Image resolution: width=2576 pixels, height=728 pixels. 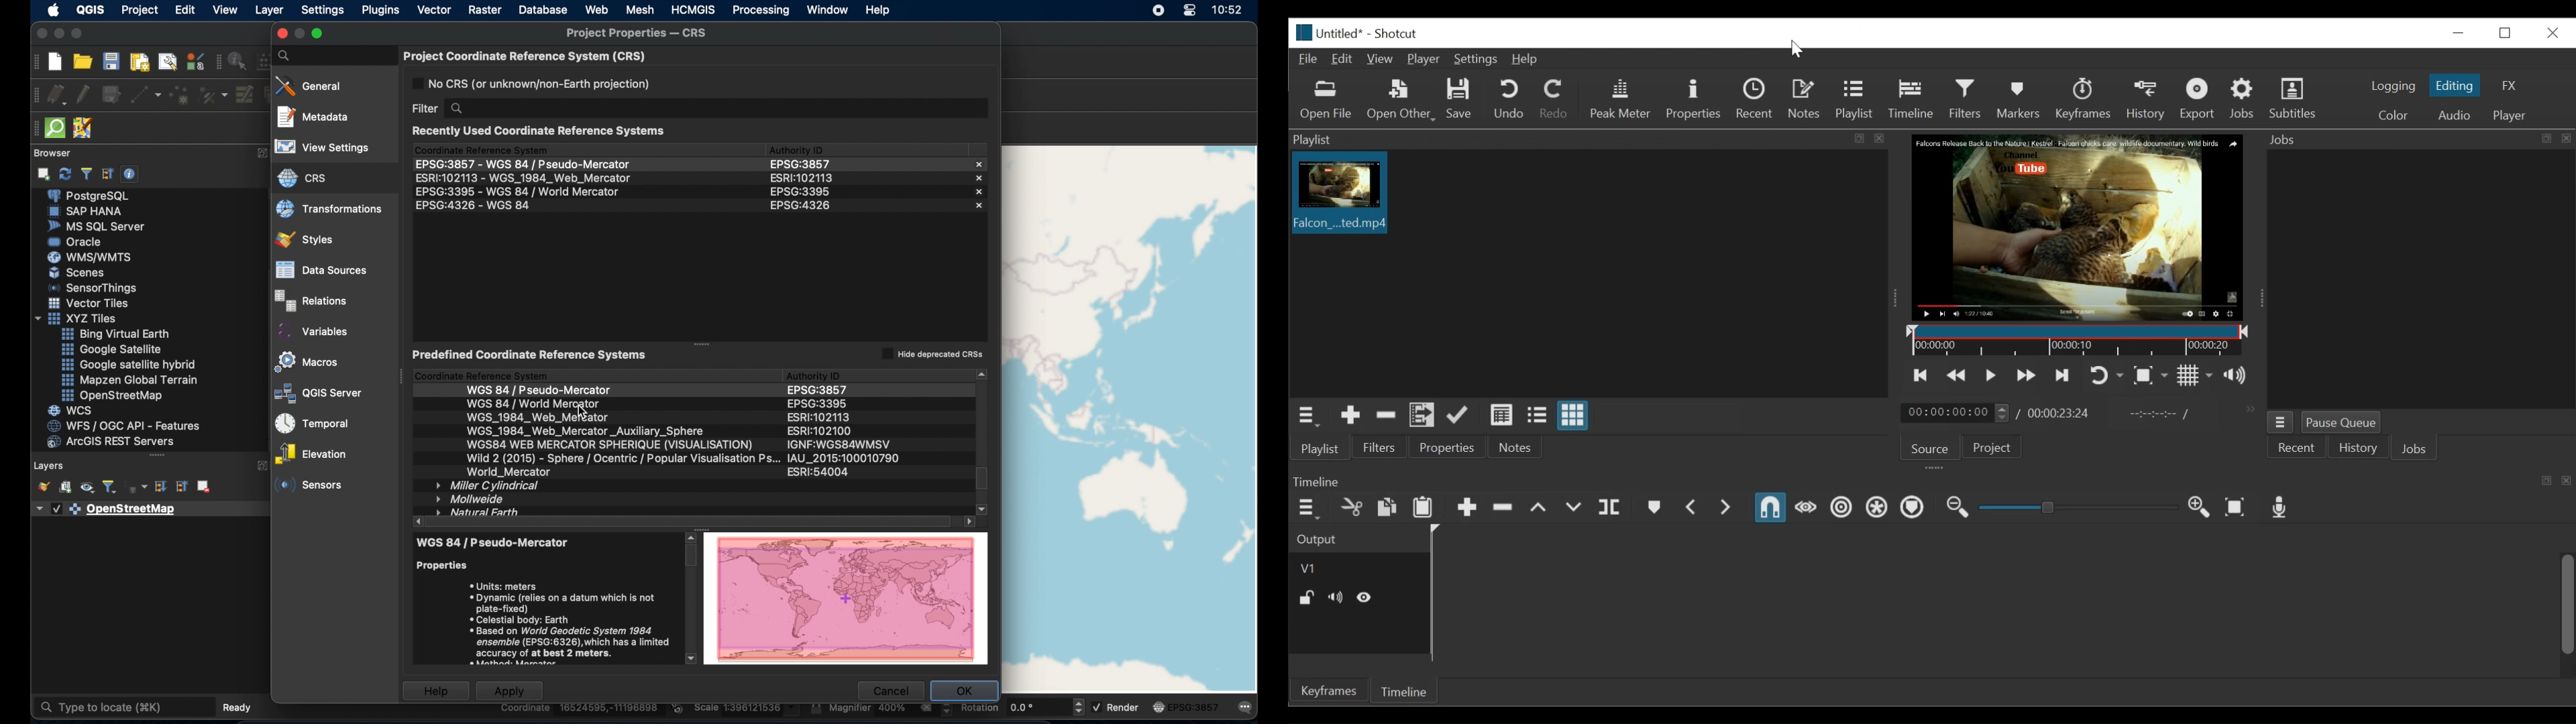 What do you see at coordinates (982, 163) in the screenshot?
I see `close` at bounding box center [982, 163].